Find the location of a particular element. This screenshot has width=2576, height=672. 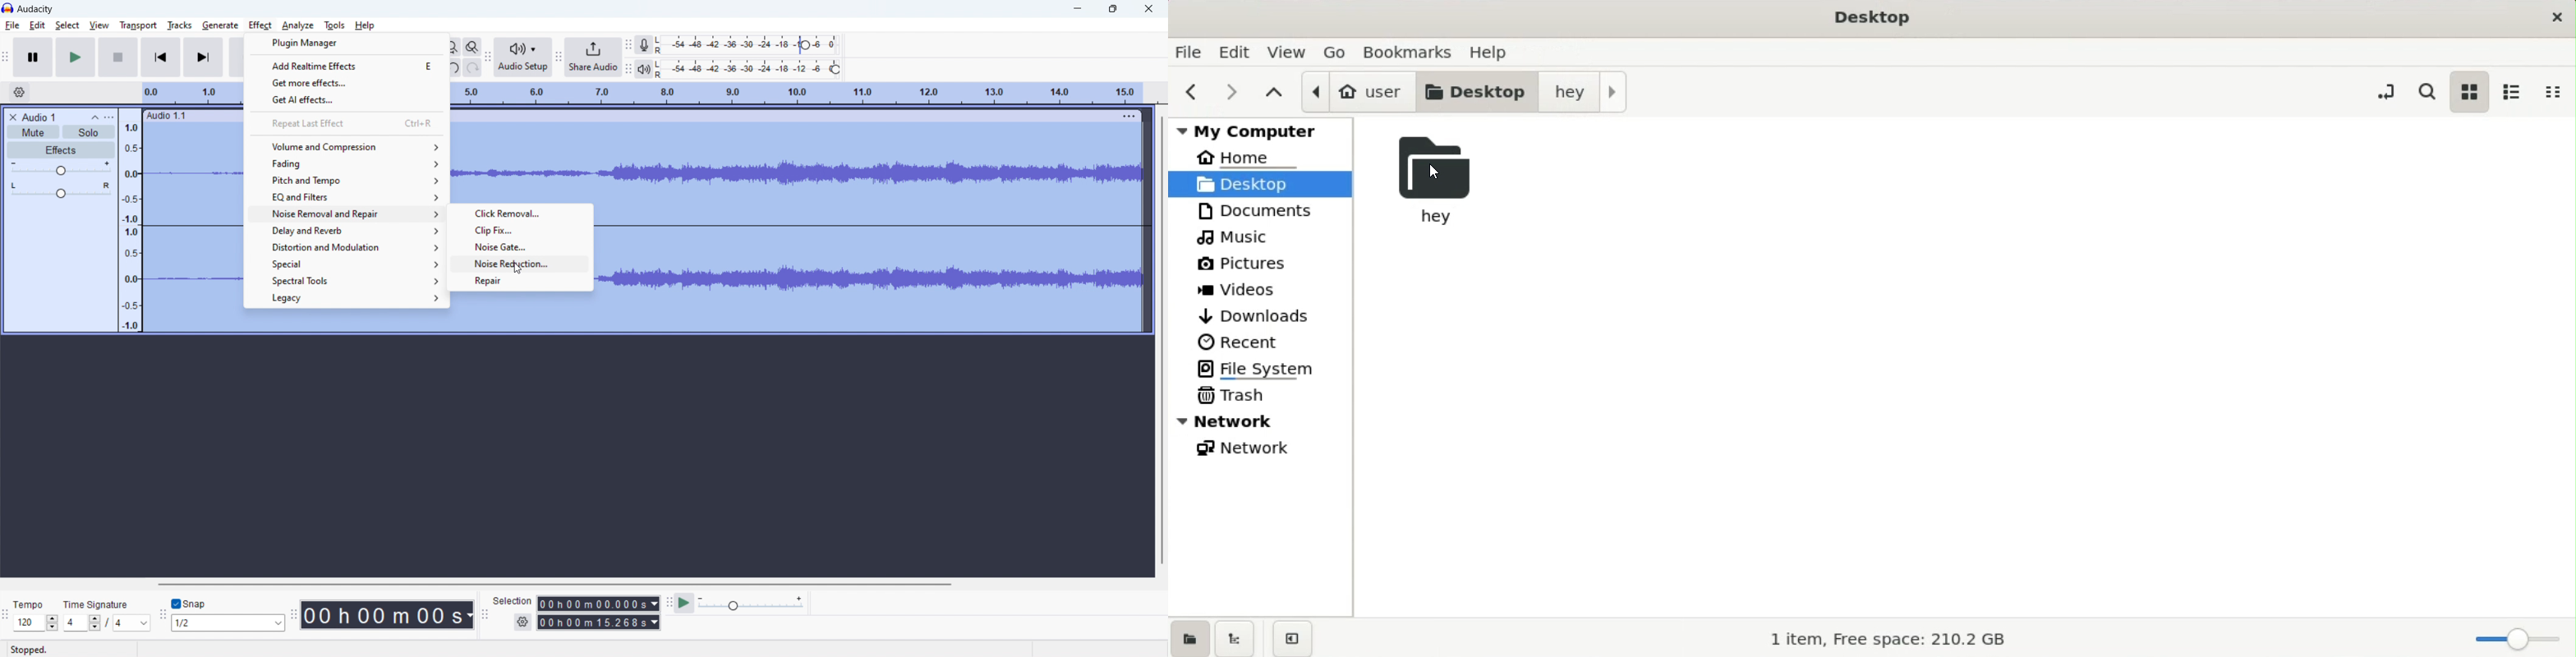

volume is located at coordinates (61, 167).